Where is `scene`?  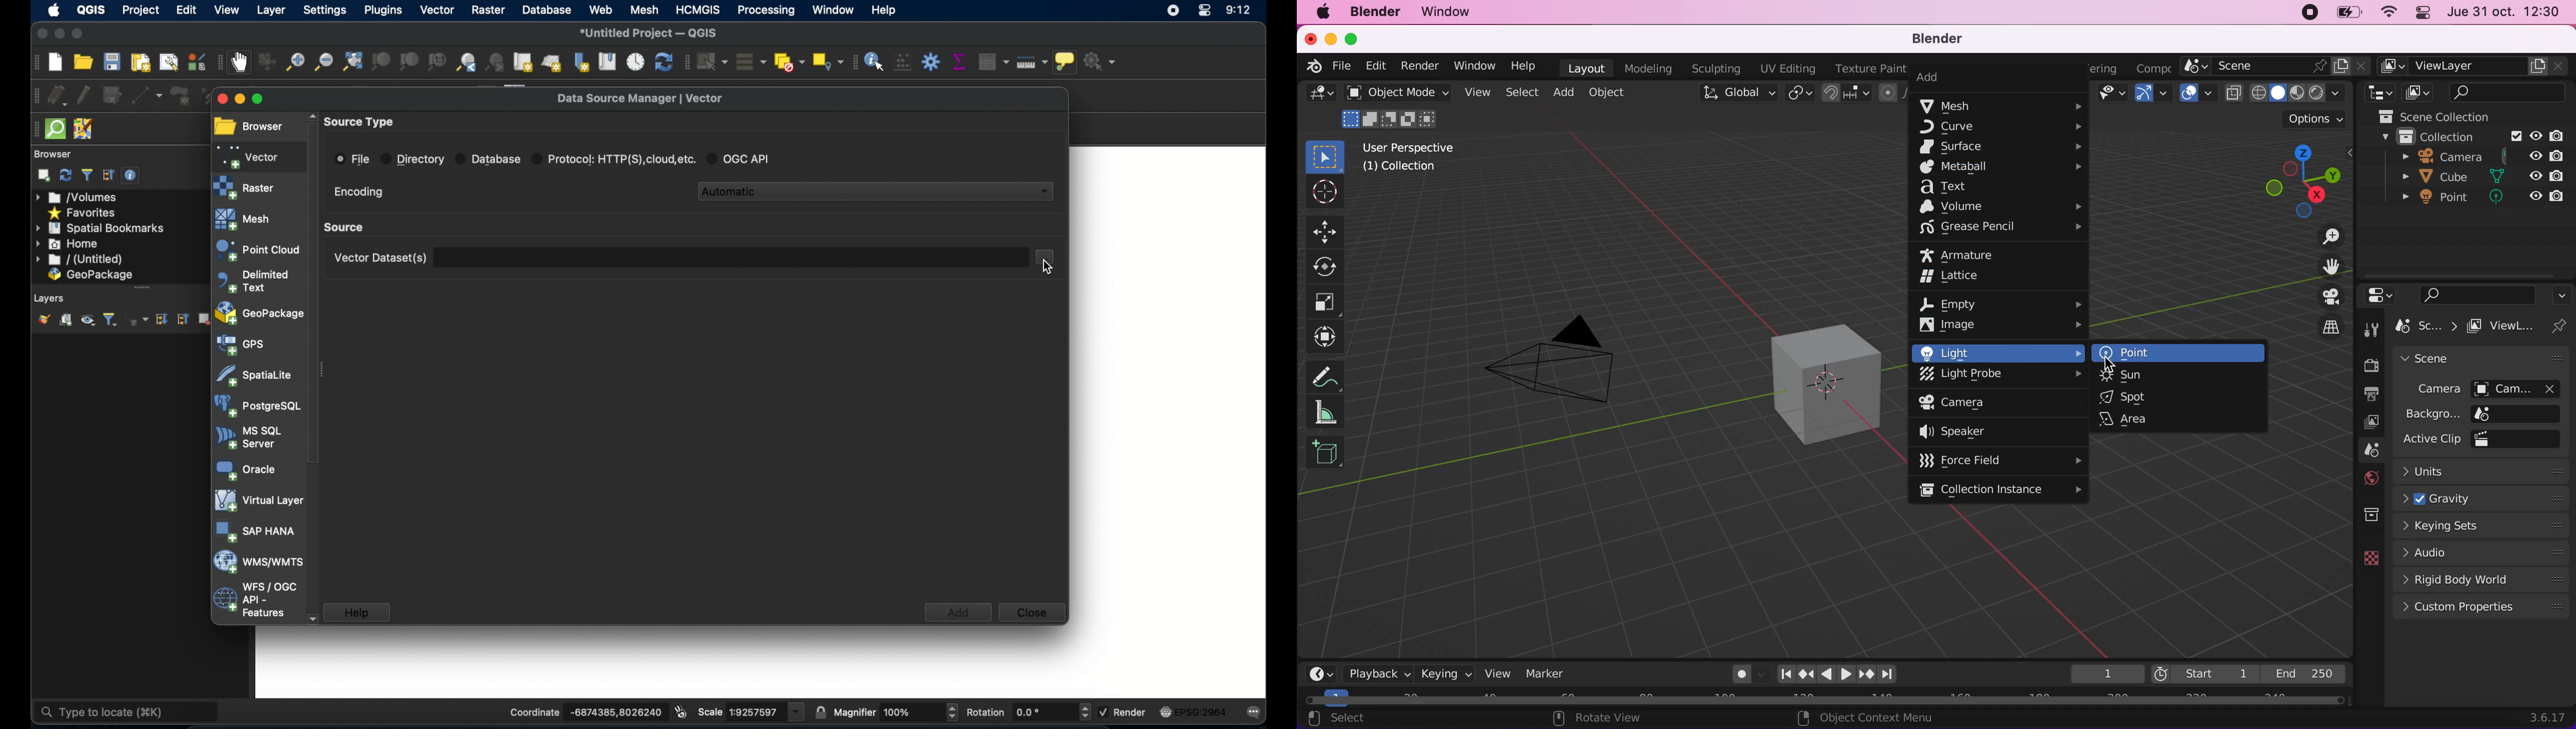
scene is located at coordinates (2367, 450).